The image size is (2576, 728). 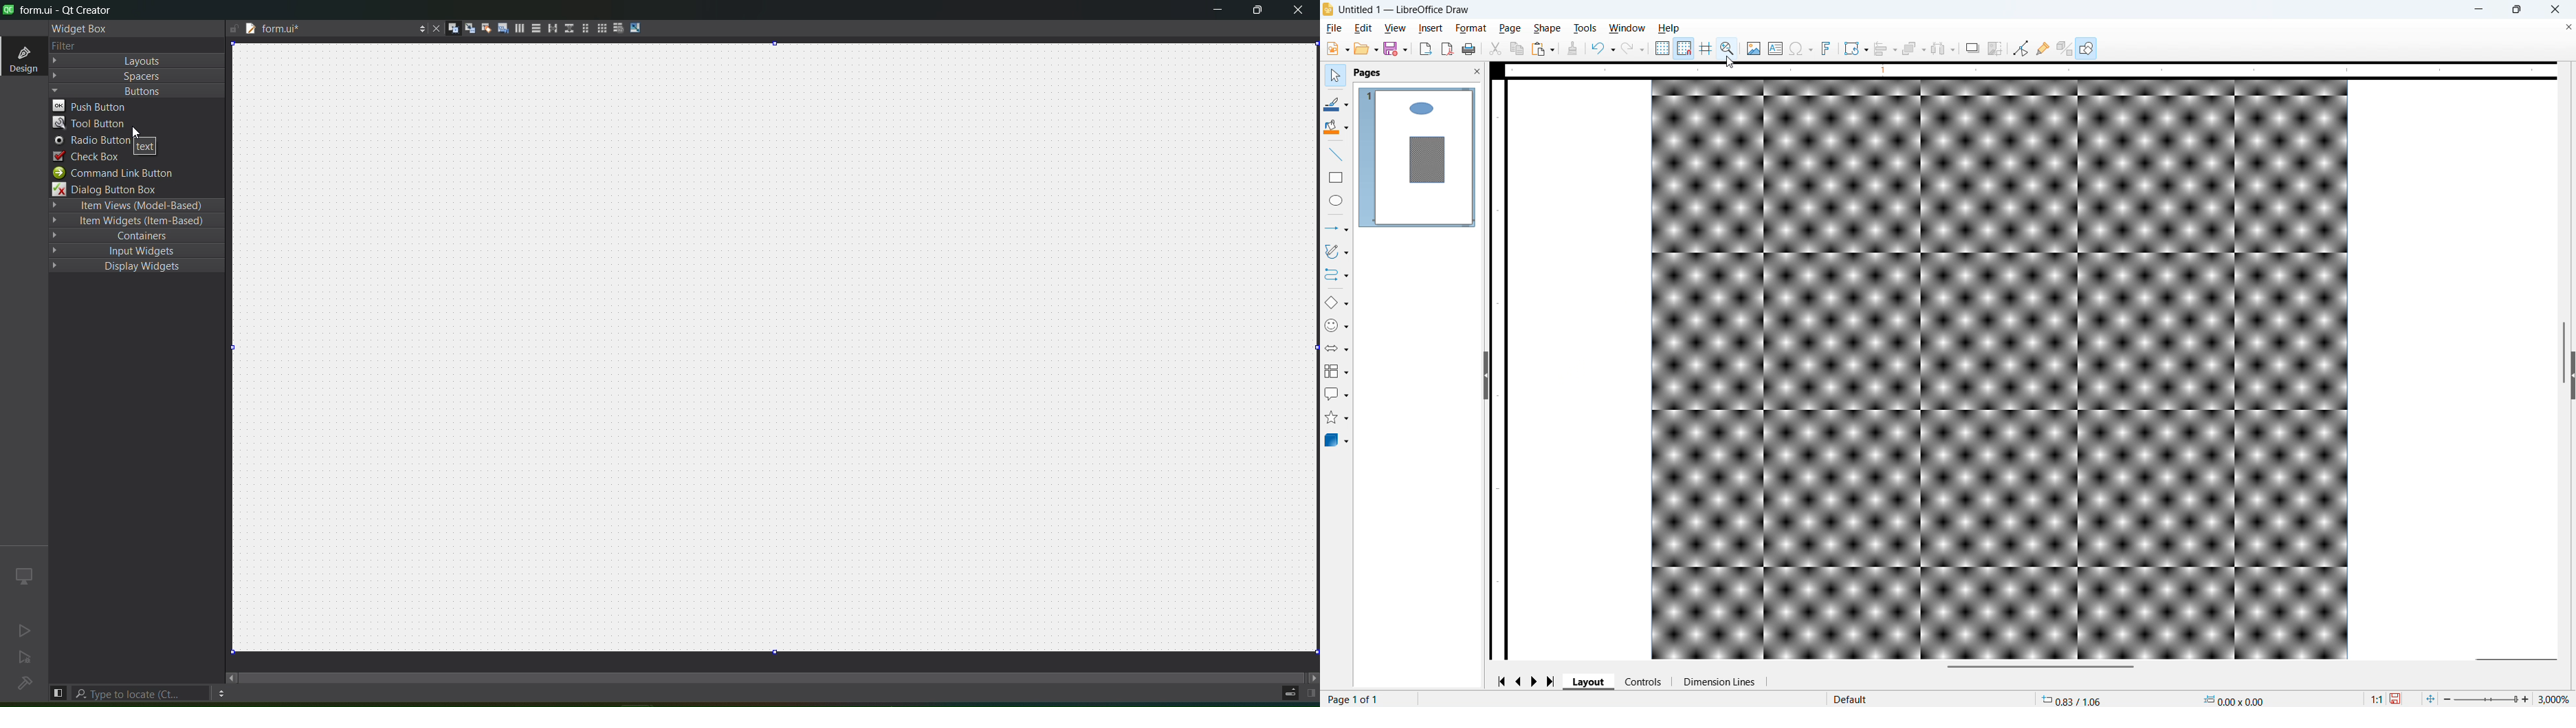 What do you see at coordinates (1827, 48) in the screenshot?
I see `Insert font work text ` at bounding box center [1827, 48].